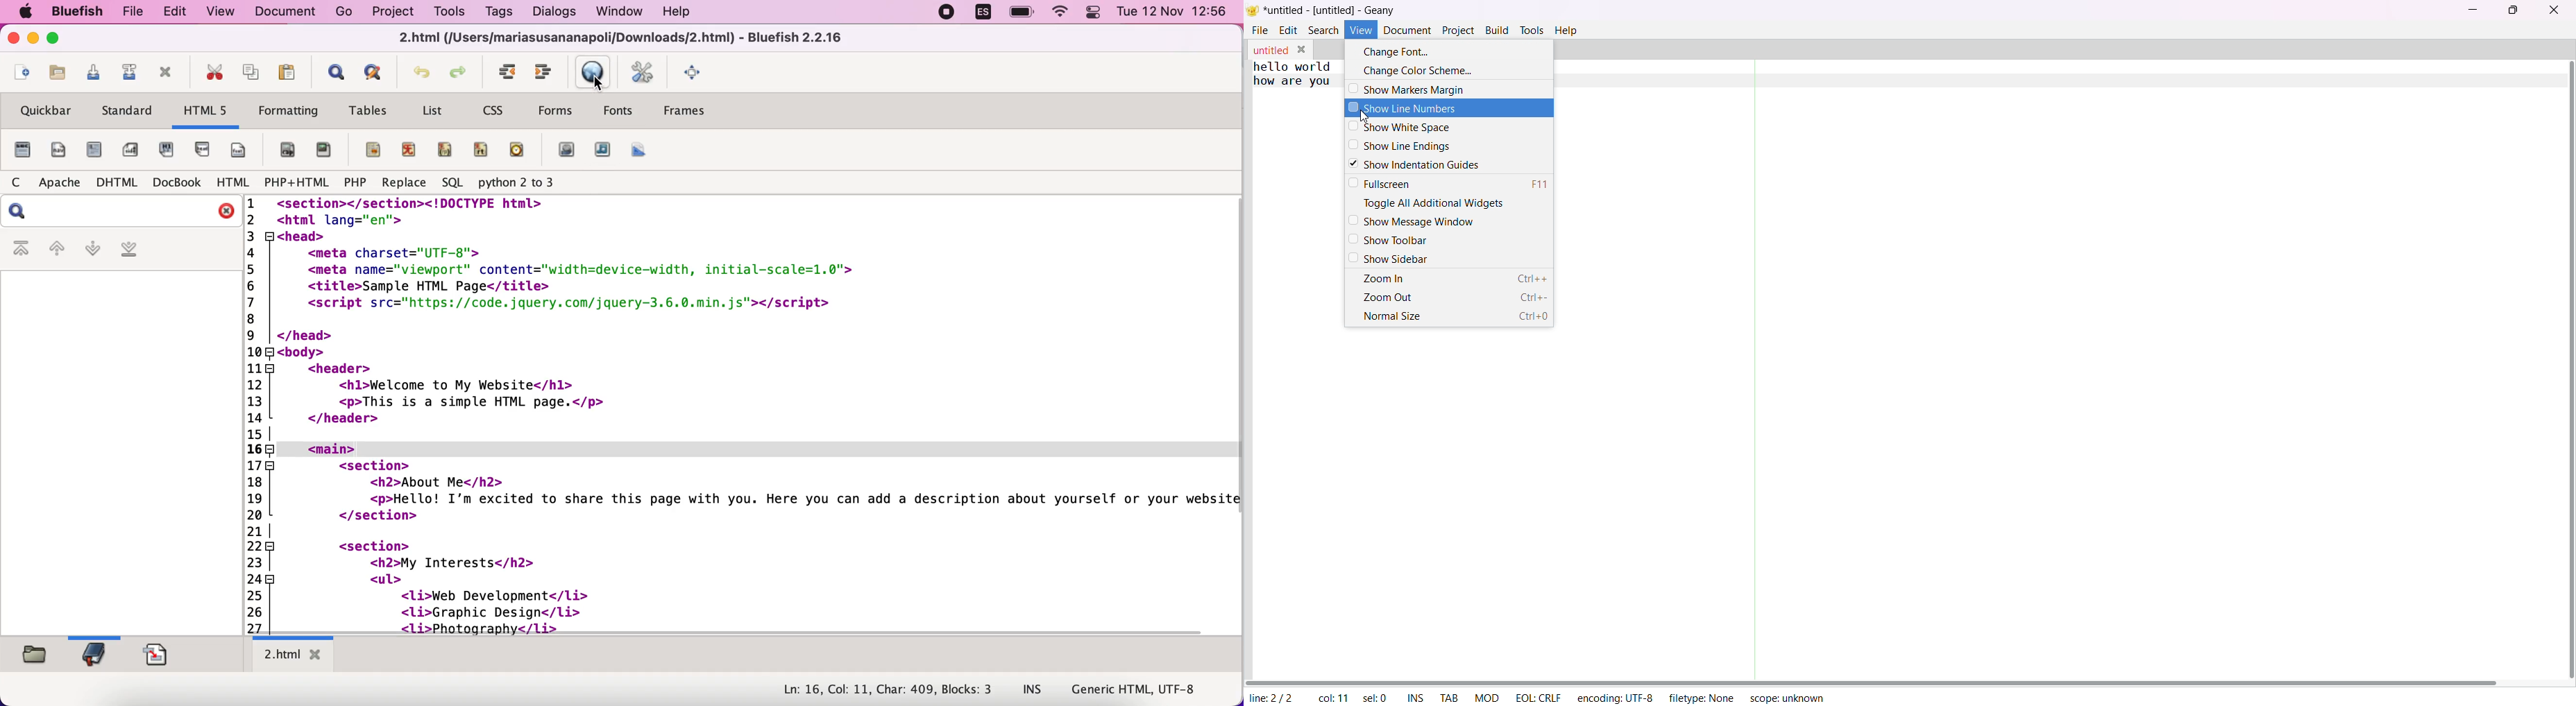 The image size is (2576, 728). Describe the element at coordinates (1137, 690) in the screenshot. I see `Generic HTML, UTF-8` at that location.